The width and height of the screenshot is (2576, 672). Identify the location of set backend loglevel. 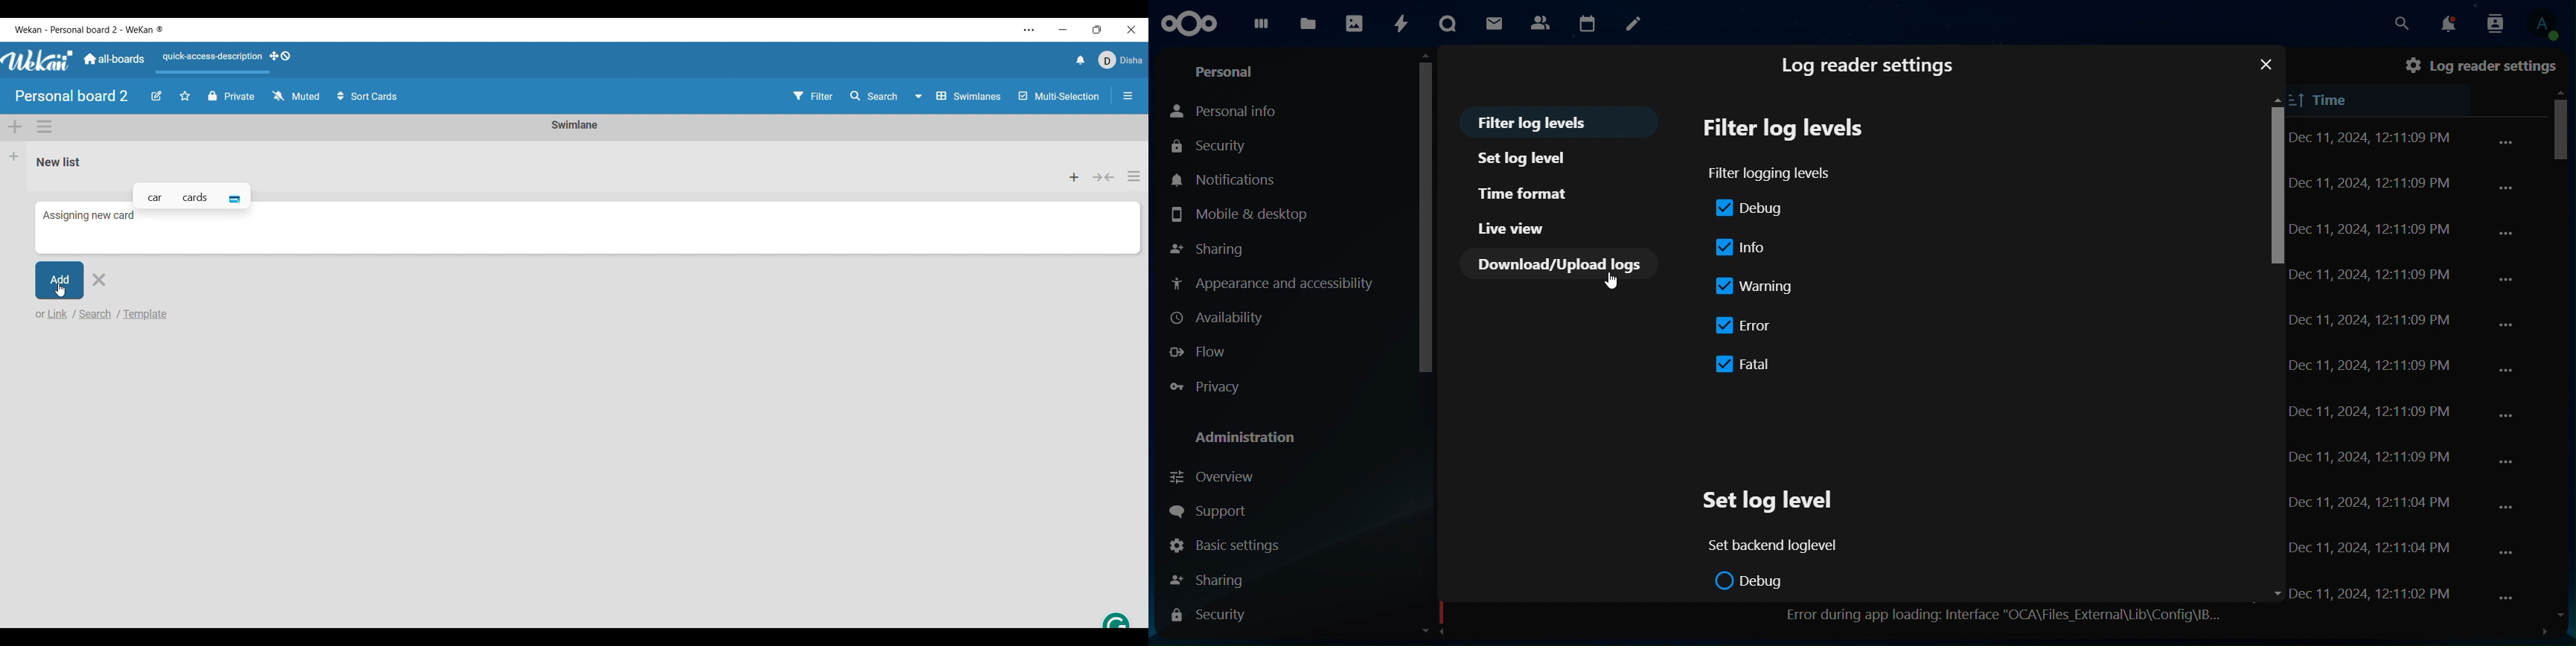
(1775, 543).